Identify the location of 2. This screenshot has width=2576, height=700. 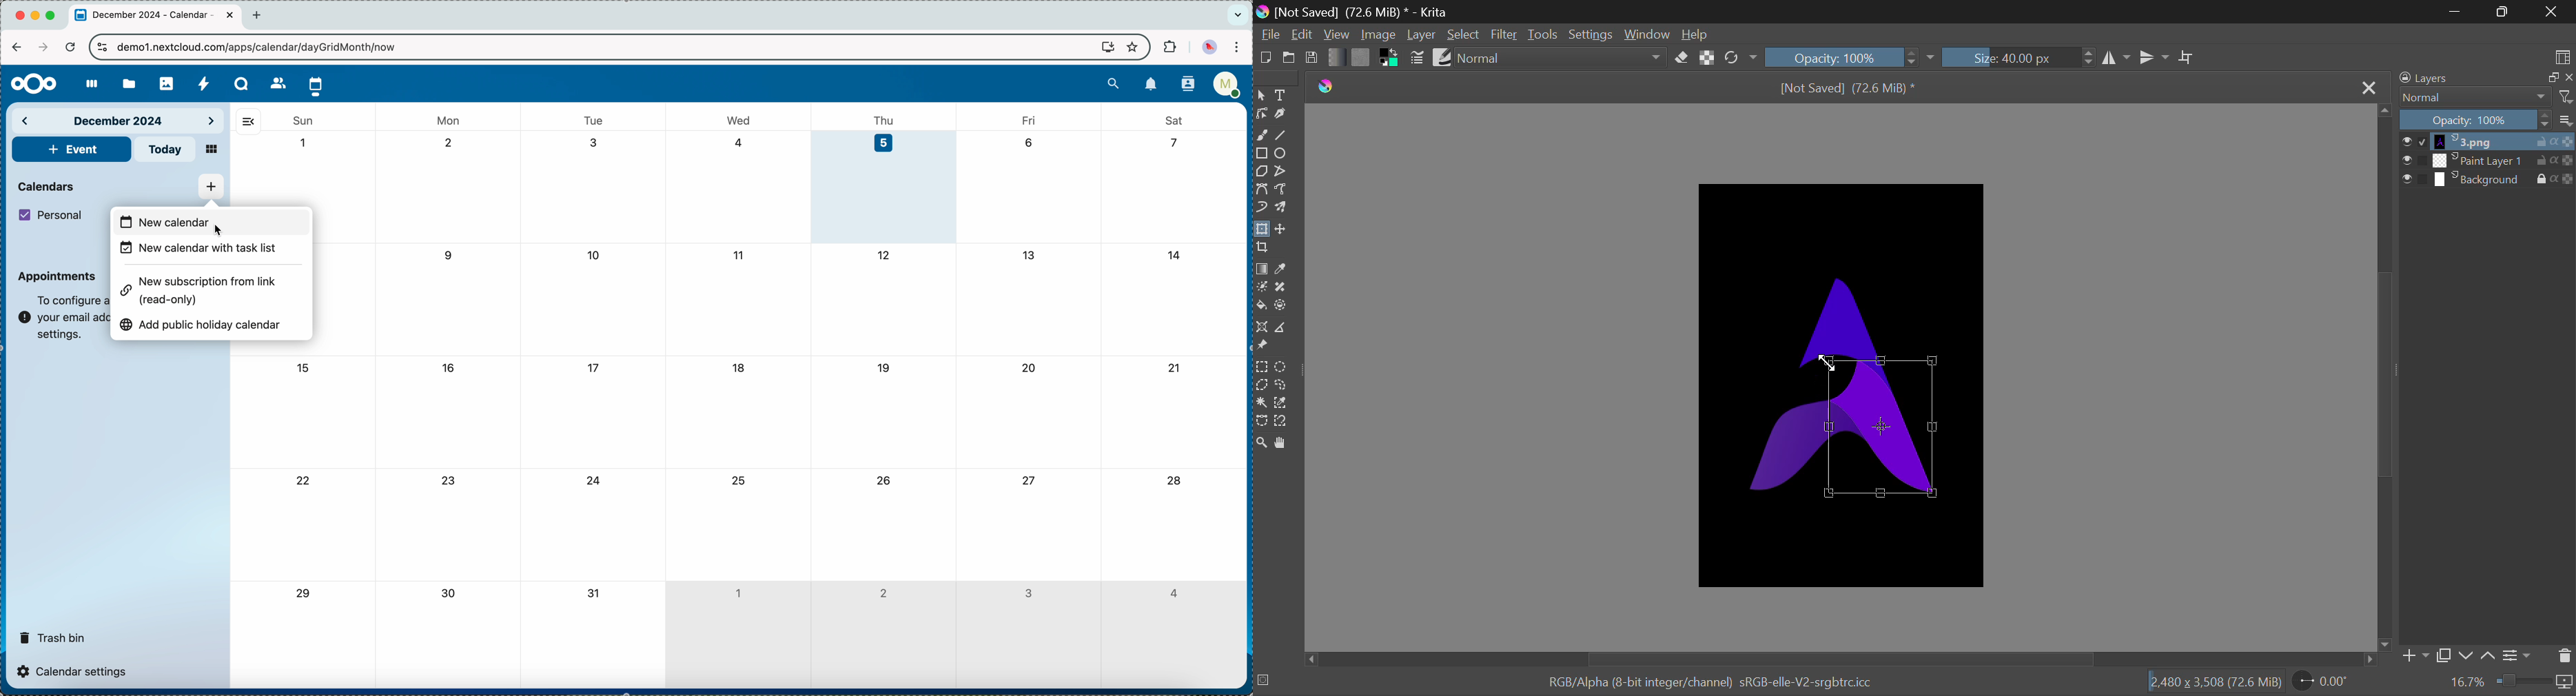
(884, 593).